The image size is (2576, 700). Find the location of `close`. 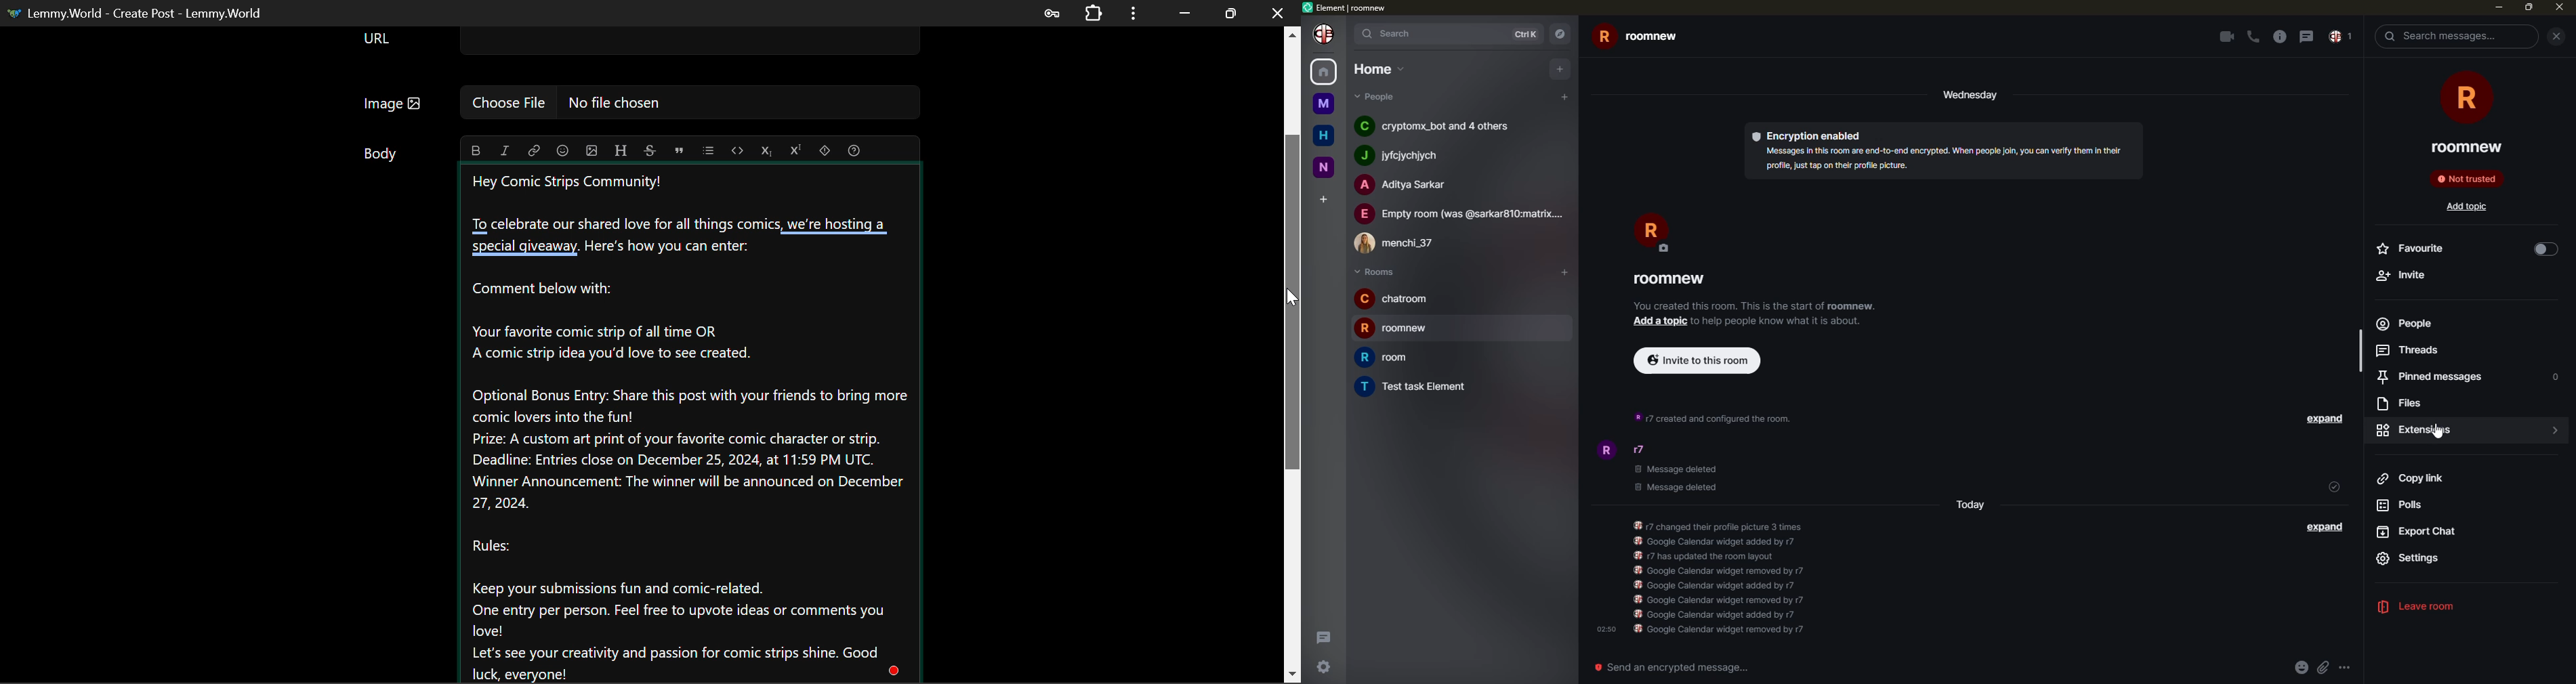

close is located at coordinates (2561, 9).